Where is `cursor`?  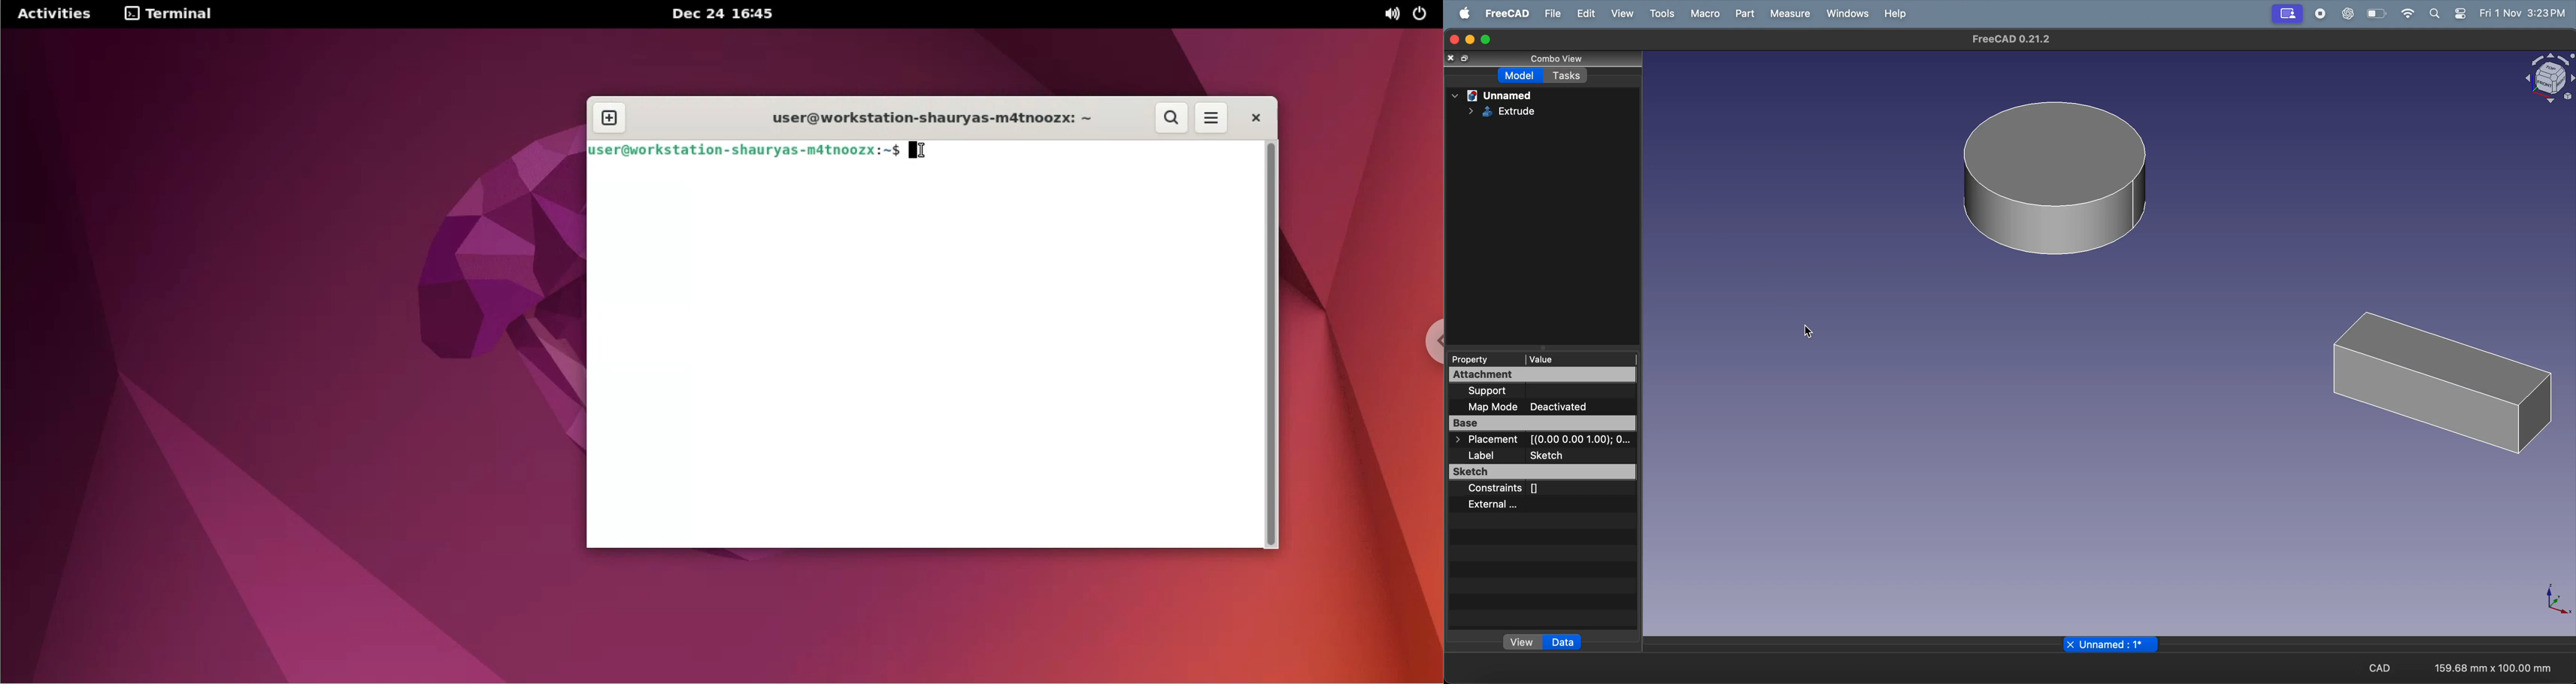
cursor is located at coordinates (1811, 332).